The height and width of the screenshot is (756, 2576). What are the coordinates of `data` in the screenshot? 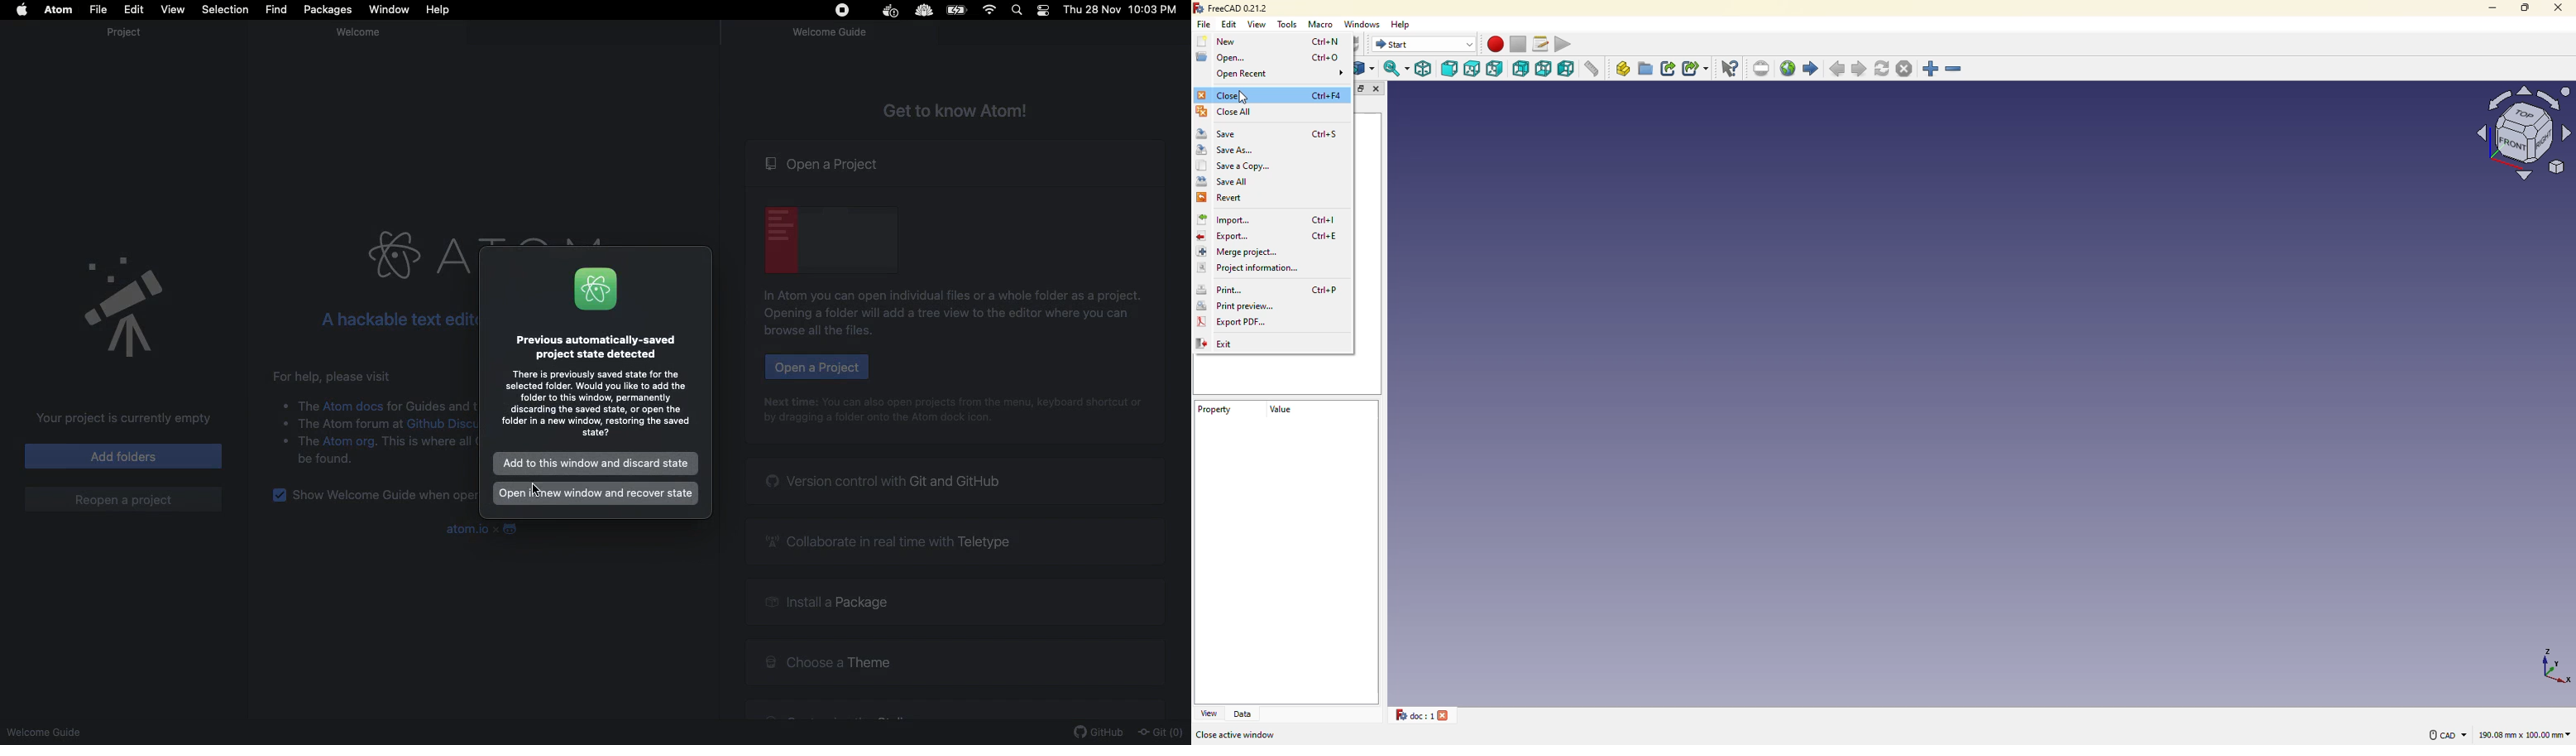 It's located at (1244, 714).